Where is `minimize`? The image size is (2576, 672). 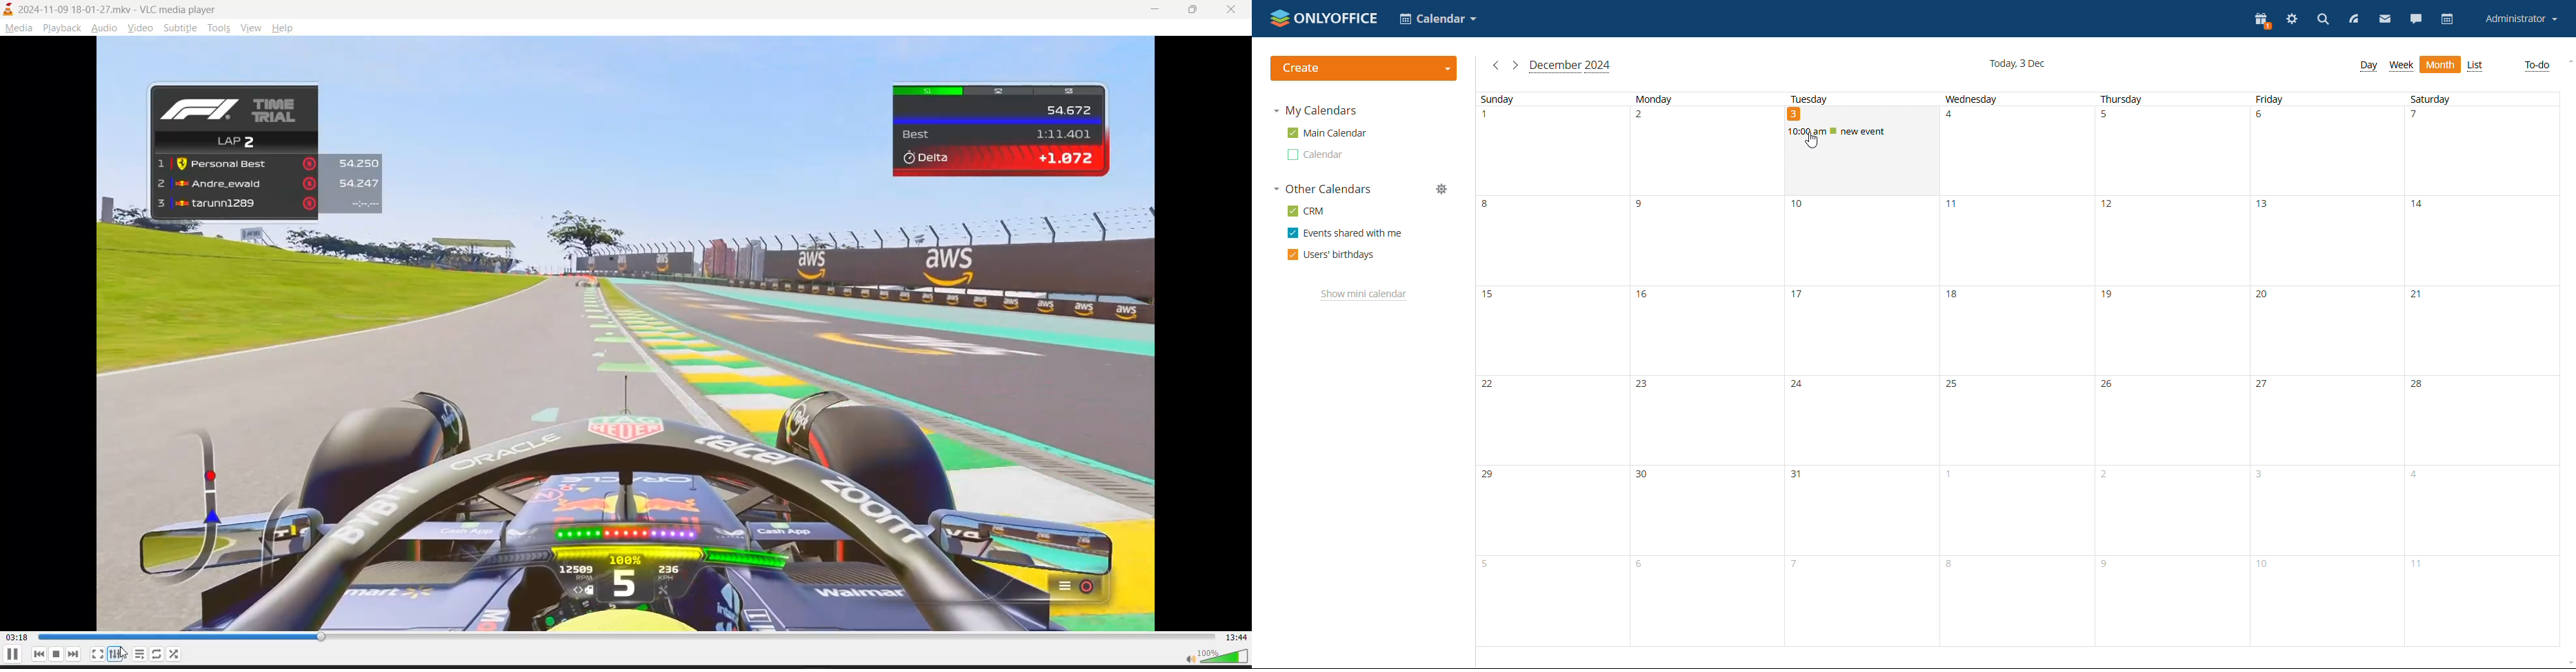
minimize is located at coordinates (1148, 12).